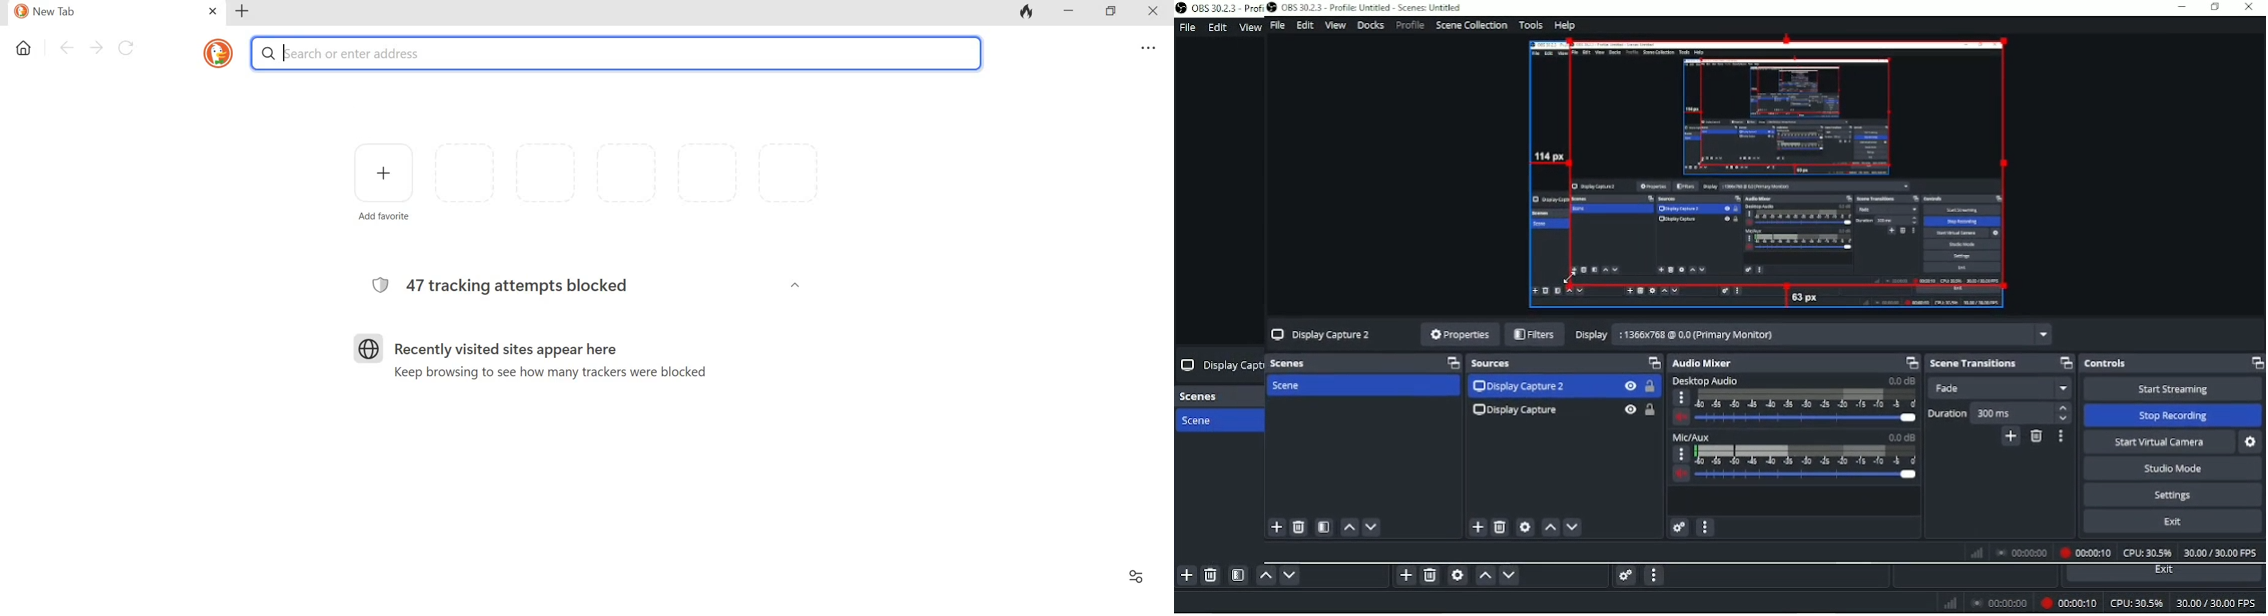  Describe the element at coordinates (2218, 552) in the screenshot. I see `30.00/30.00 FPS` at that location.